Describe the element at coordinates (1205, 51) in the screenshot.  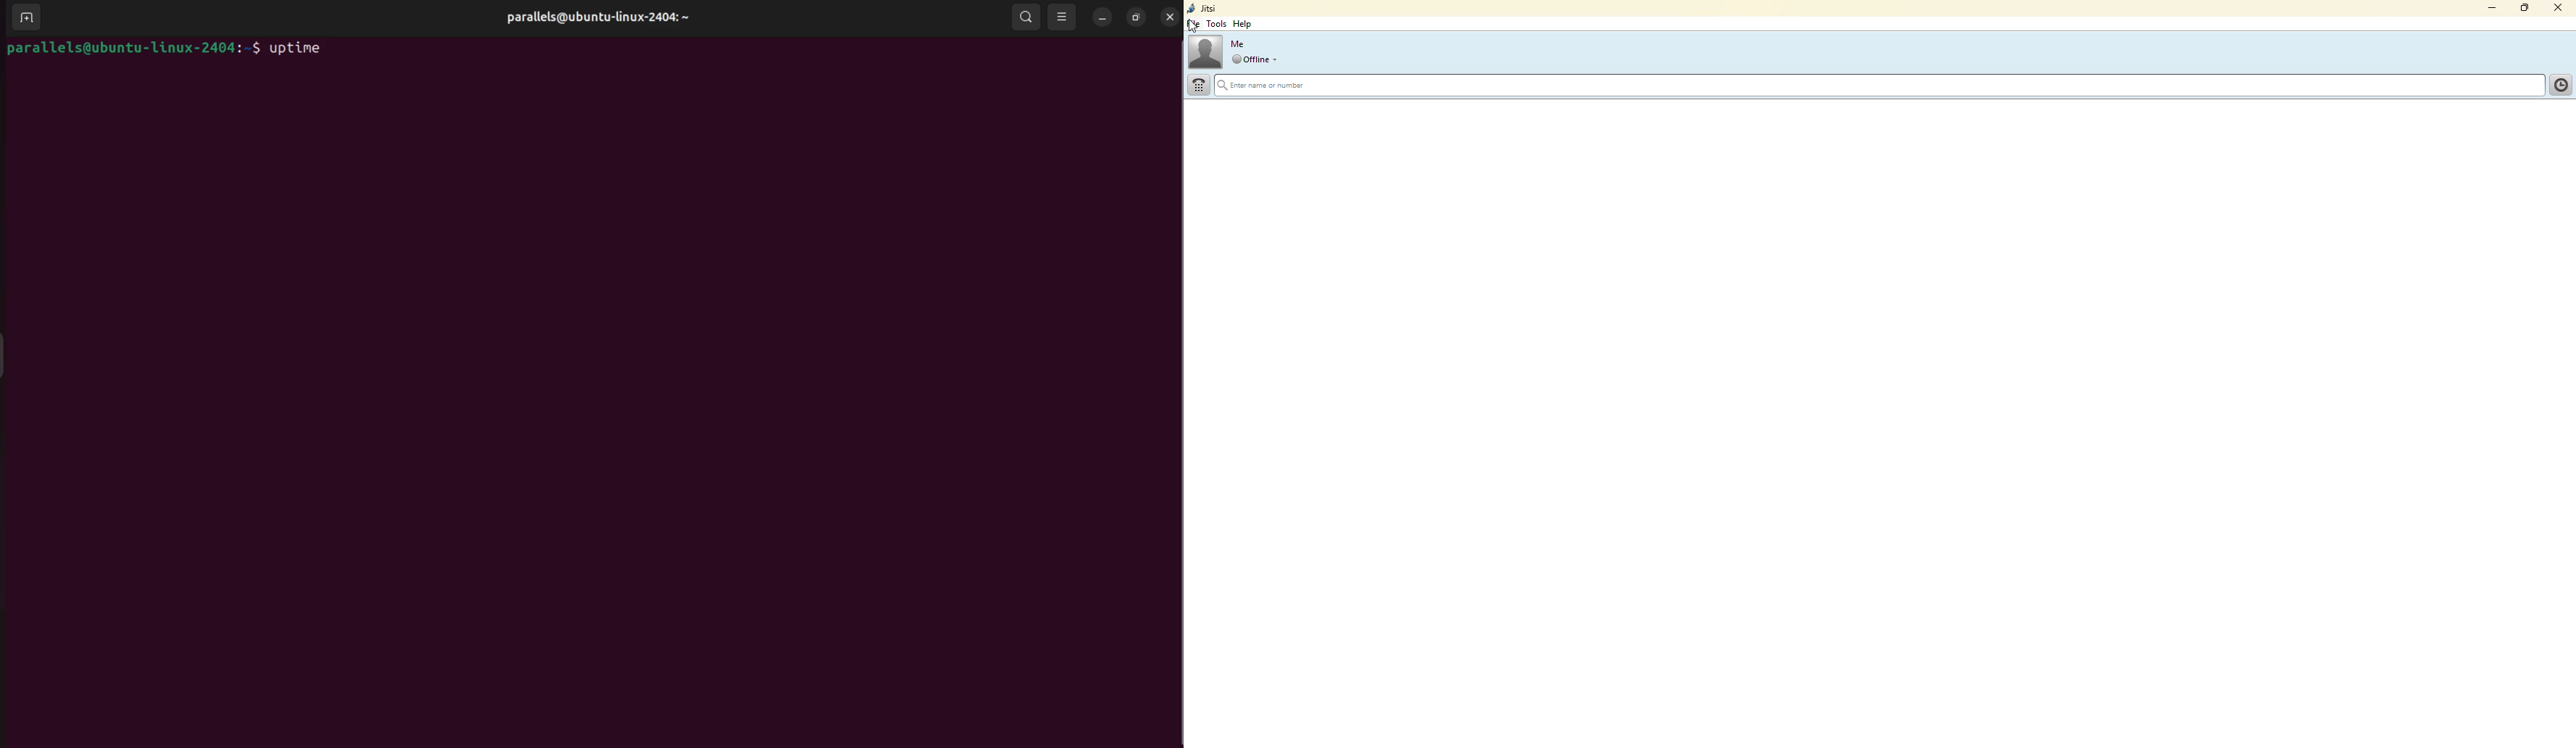
I see `profile` at that location.